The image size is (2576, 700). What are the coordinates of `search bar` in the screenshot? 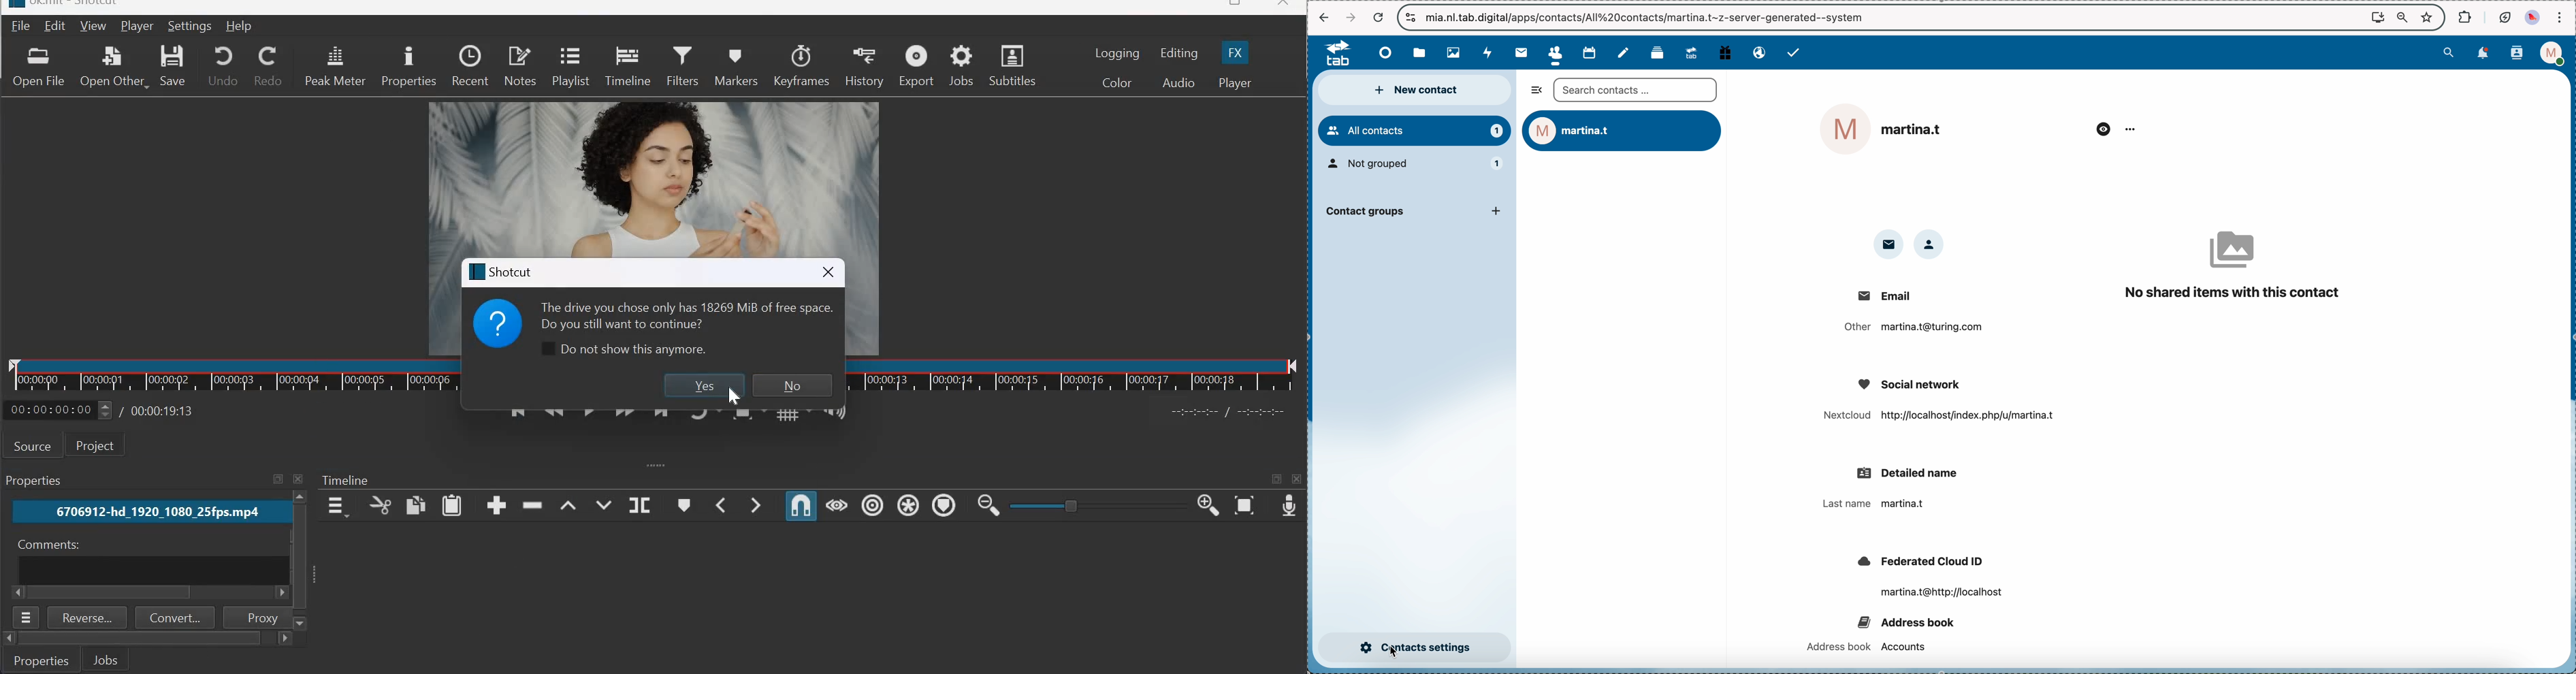 It's located at (1635, 91).